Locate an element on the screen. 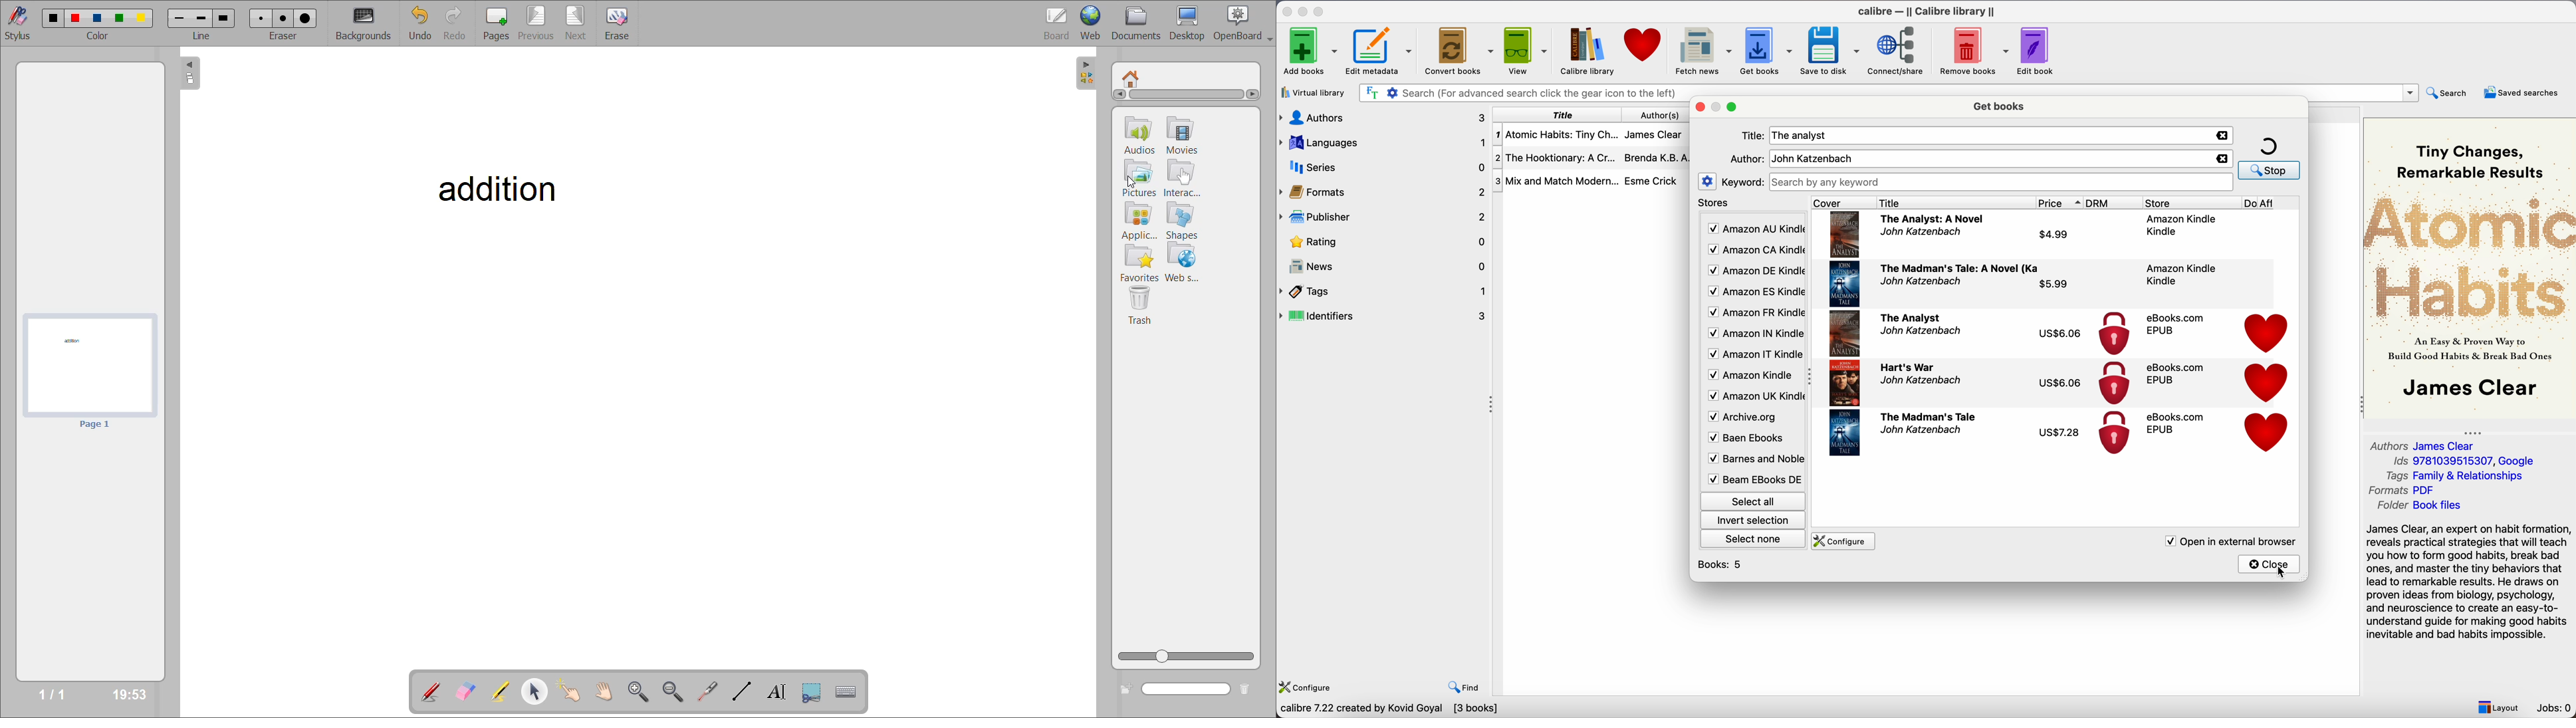 Image resolution: width=2576 pixels, height=728 pixels. maximize is located at coordinates (1321, 10).